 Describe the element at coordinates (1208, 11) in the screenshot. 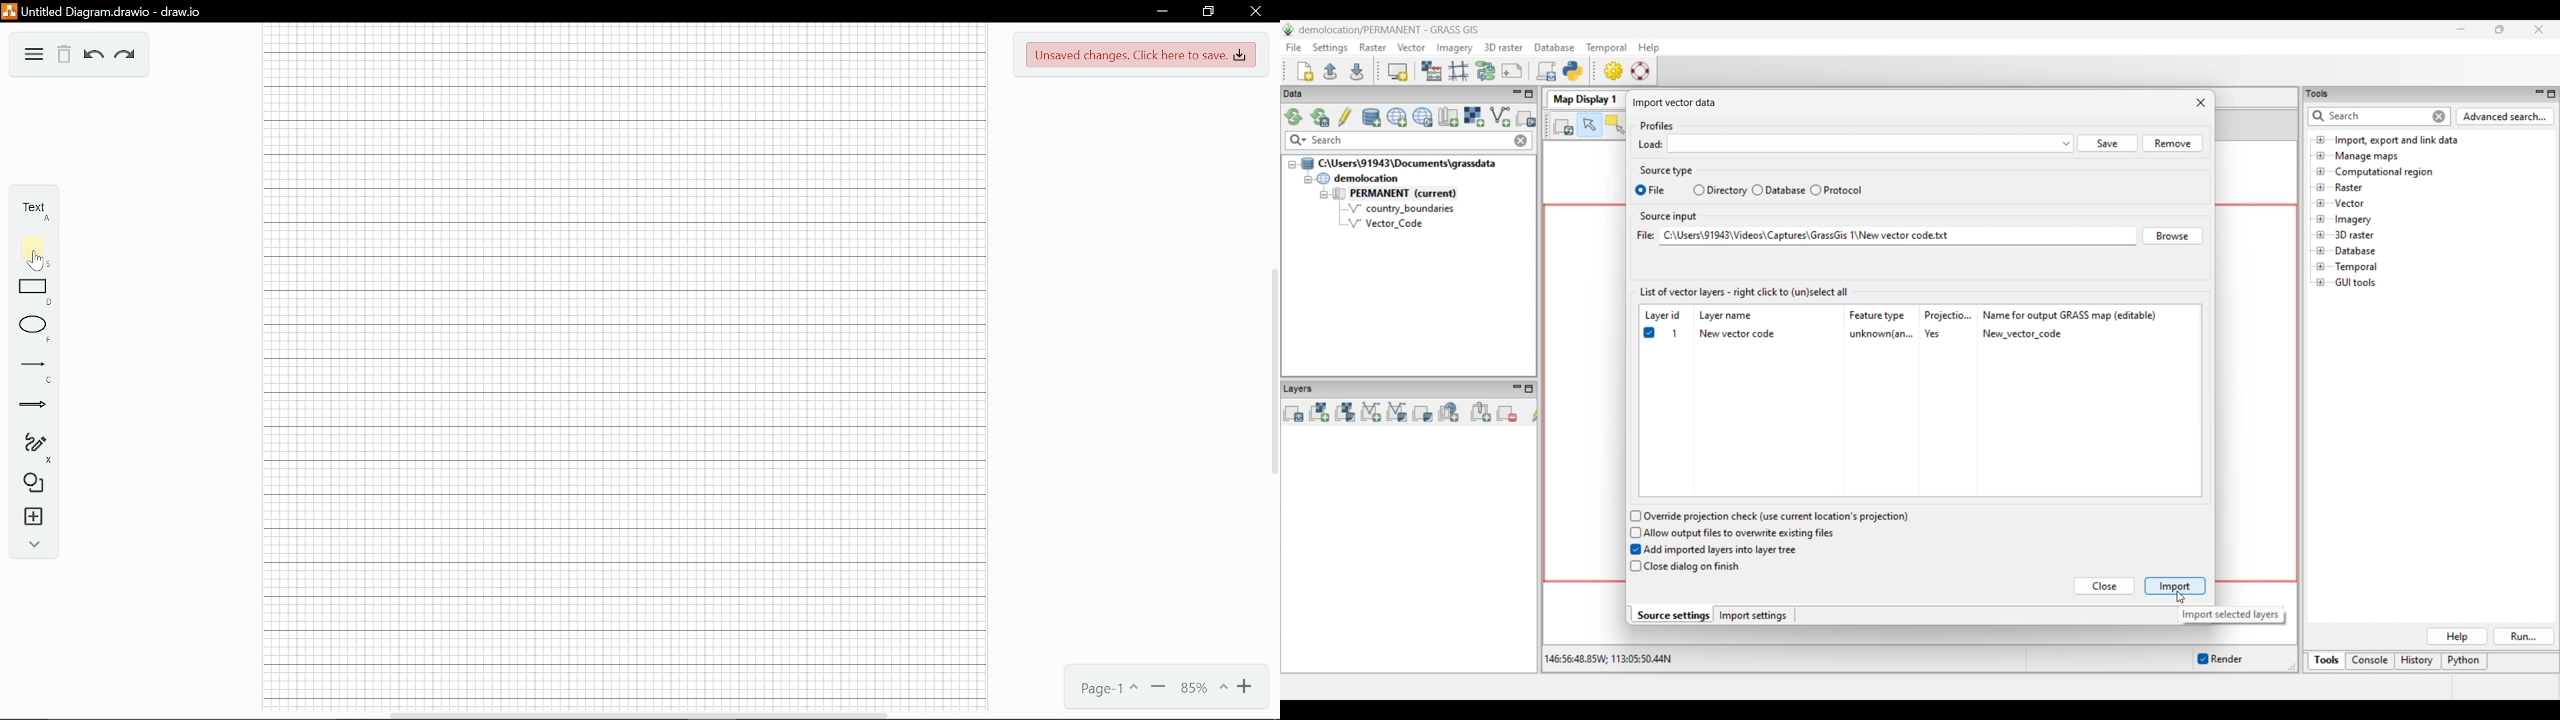

I see `Restore down` at that location.